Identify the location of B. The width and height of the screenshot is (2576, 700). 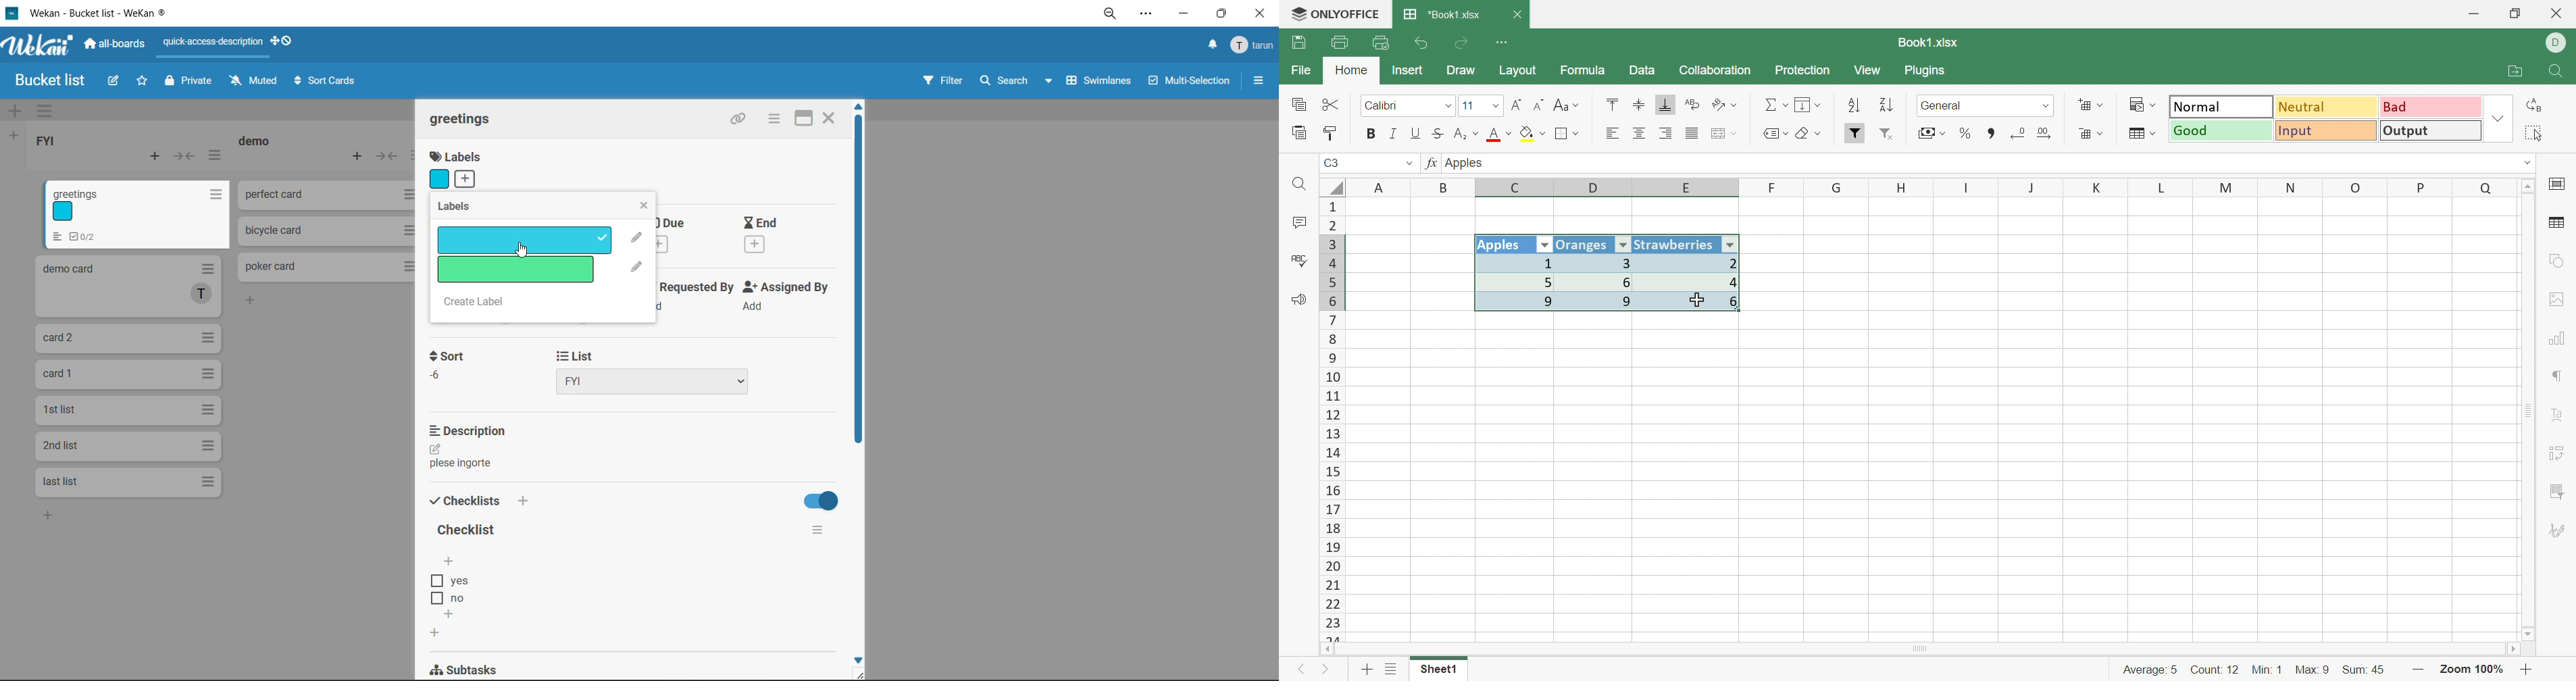
(1446, 187).